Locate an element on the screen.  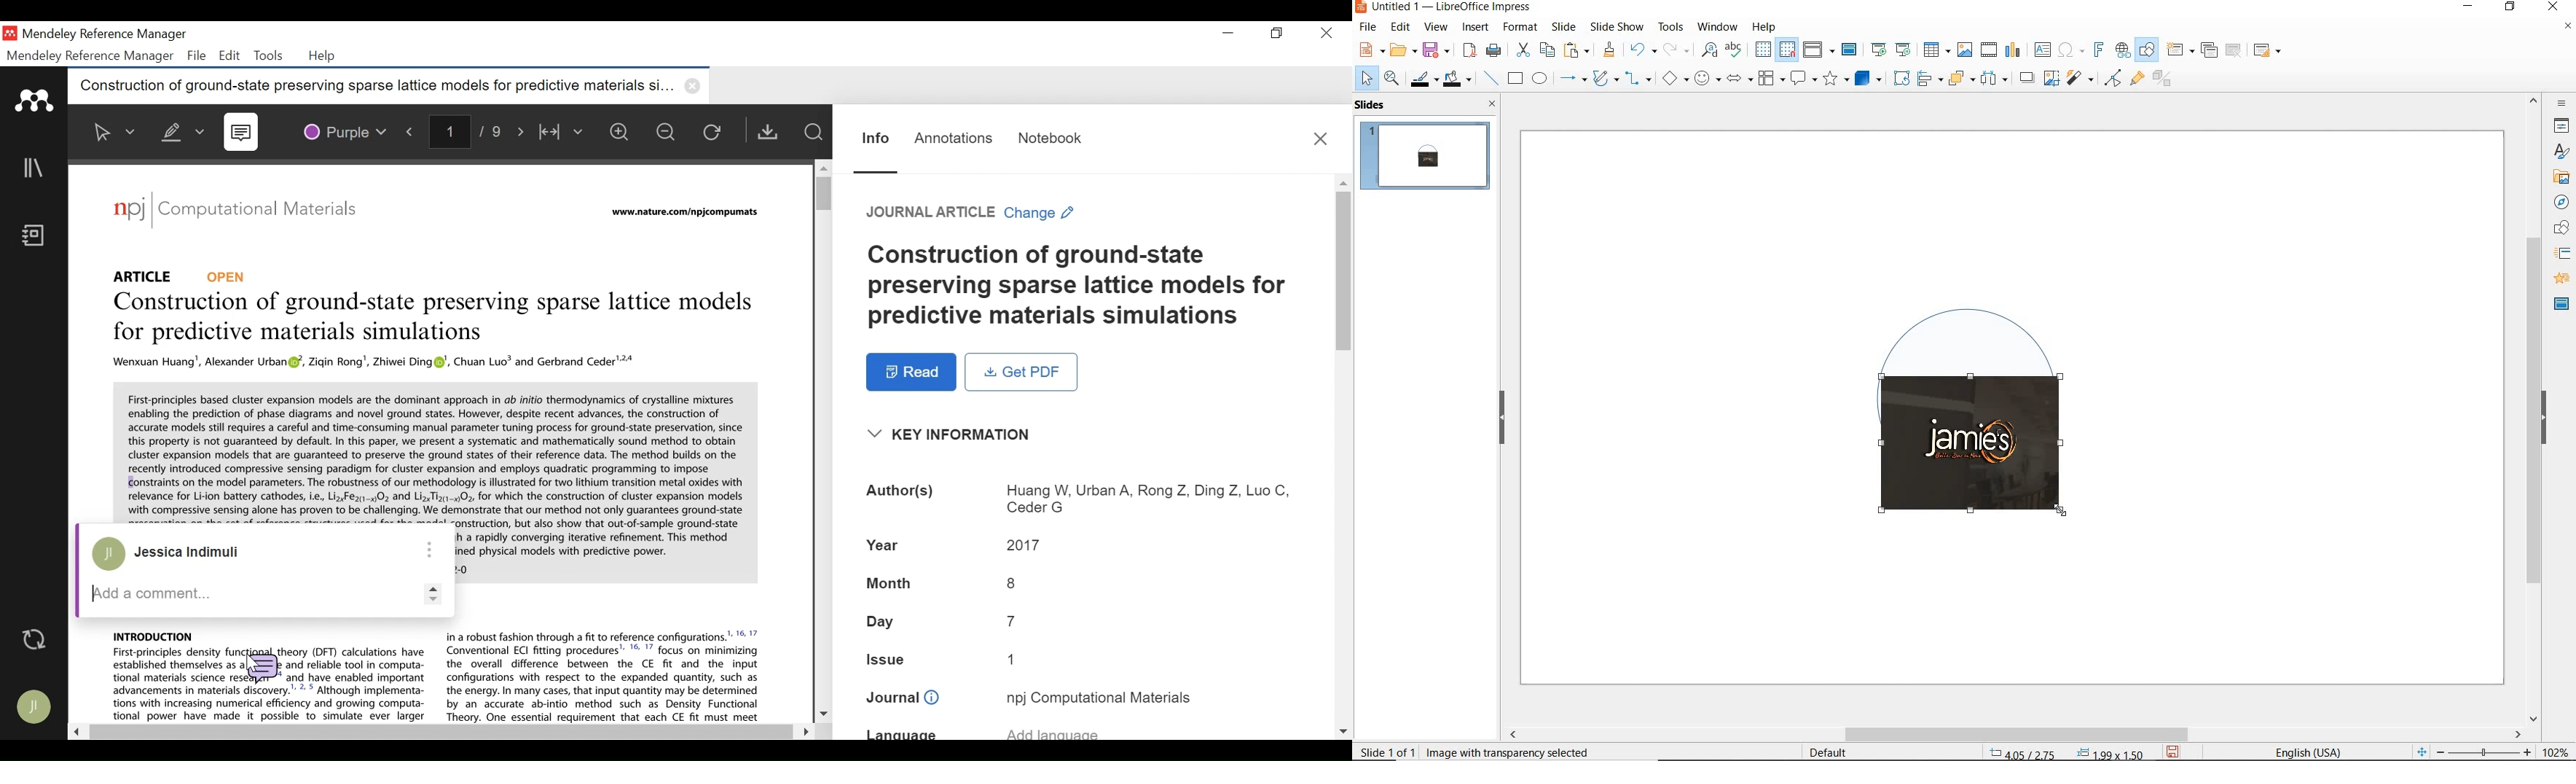
Issue is located at coordinates (1083, 662).